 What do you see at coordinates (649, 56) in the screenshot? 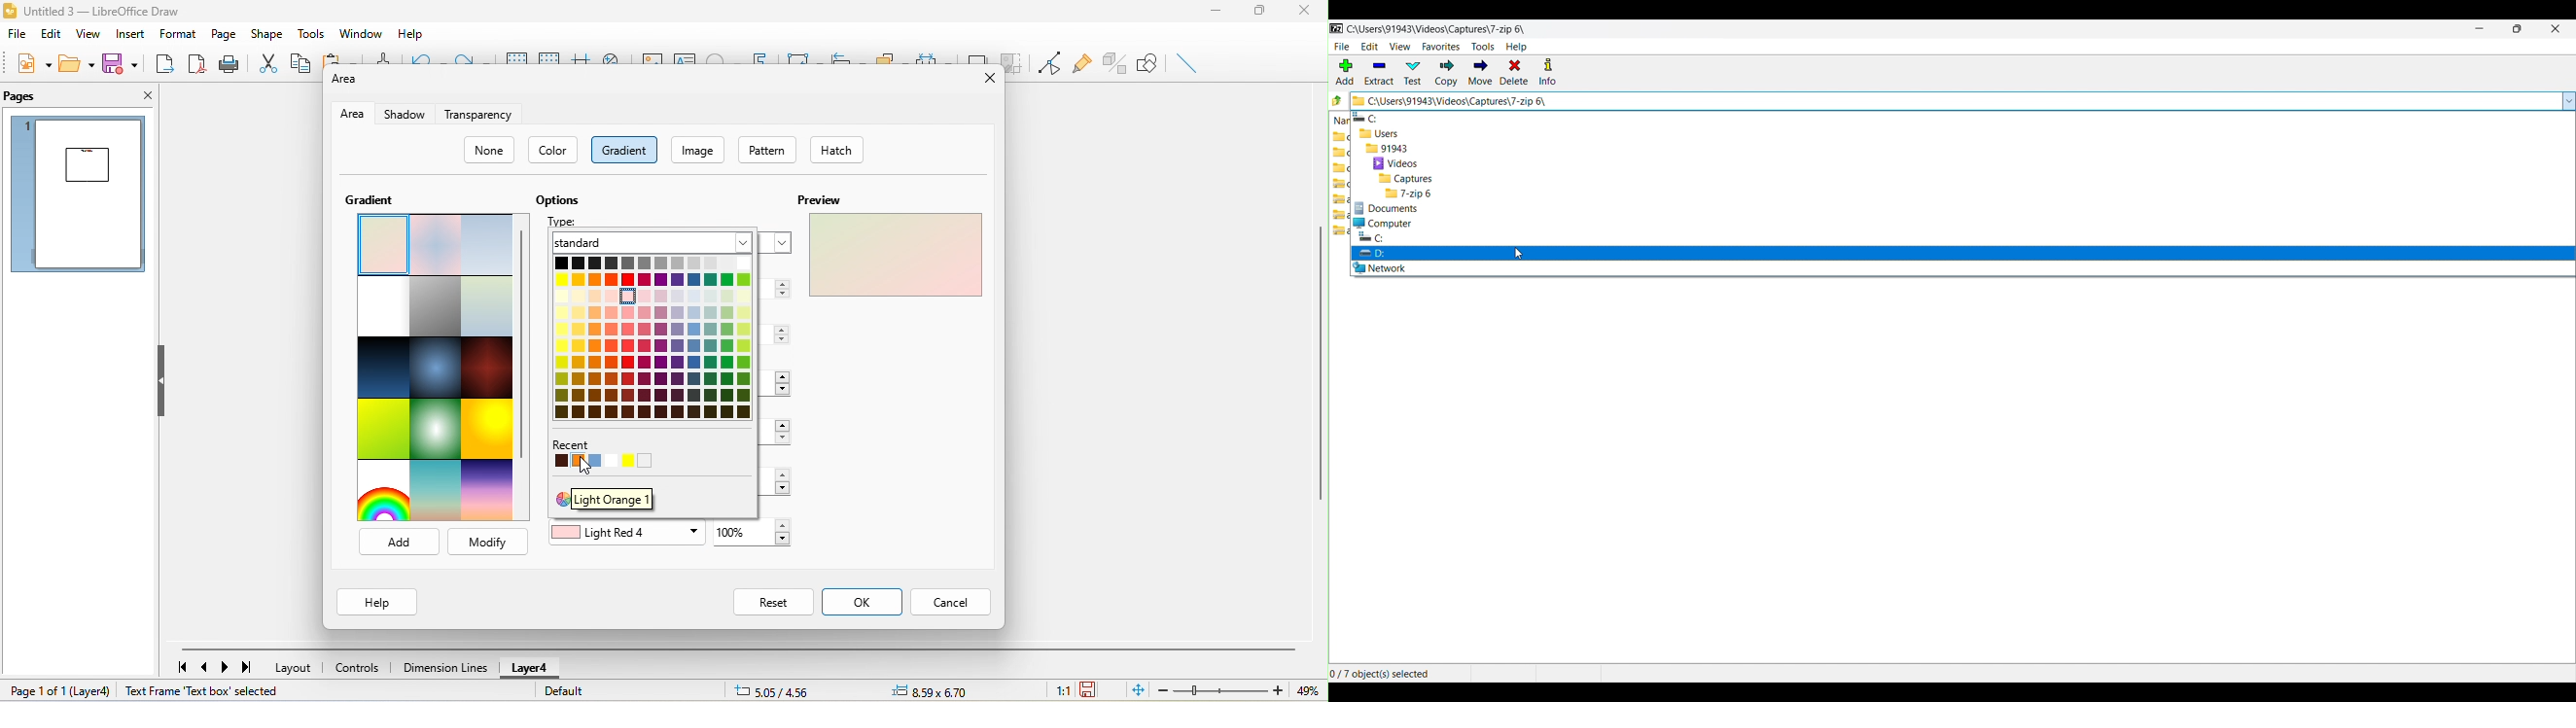
I see `image` at bounding box center [649, 56].